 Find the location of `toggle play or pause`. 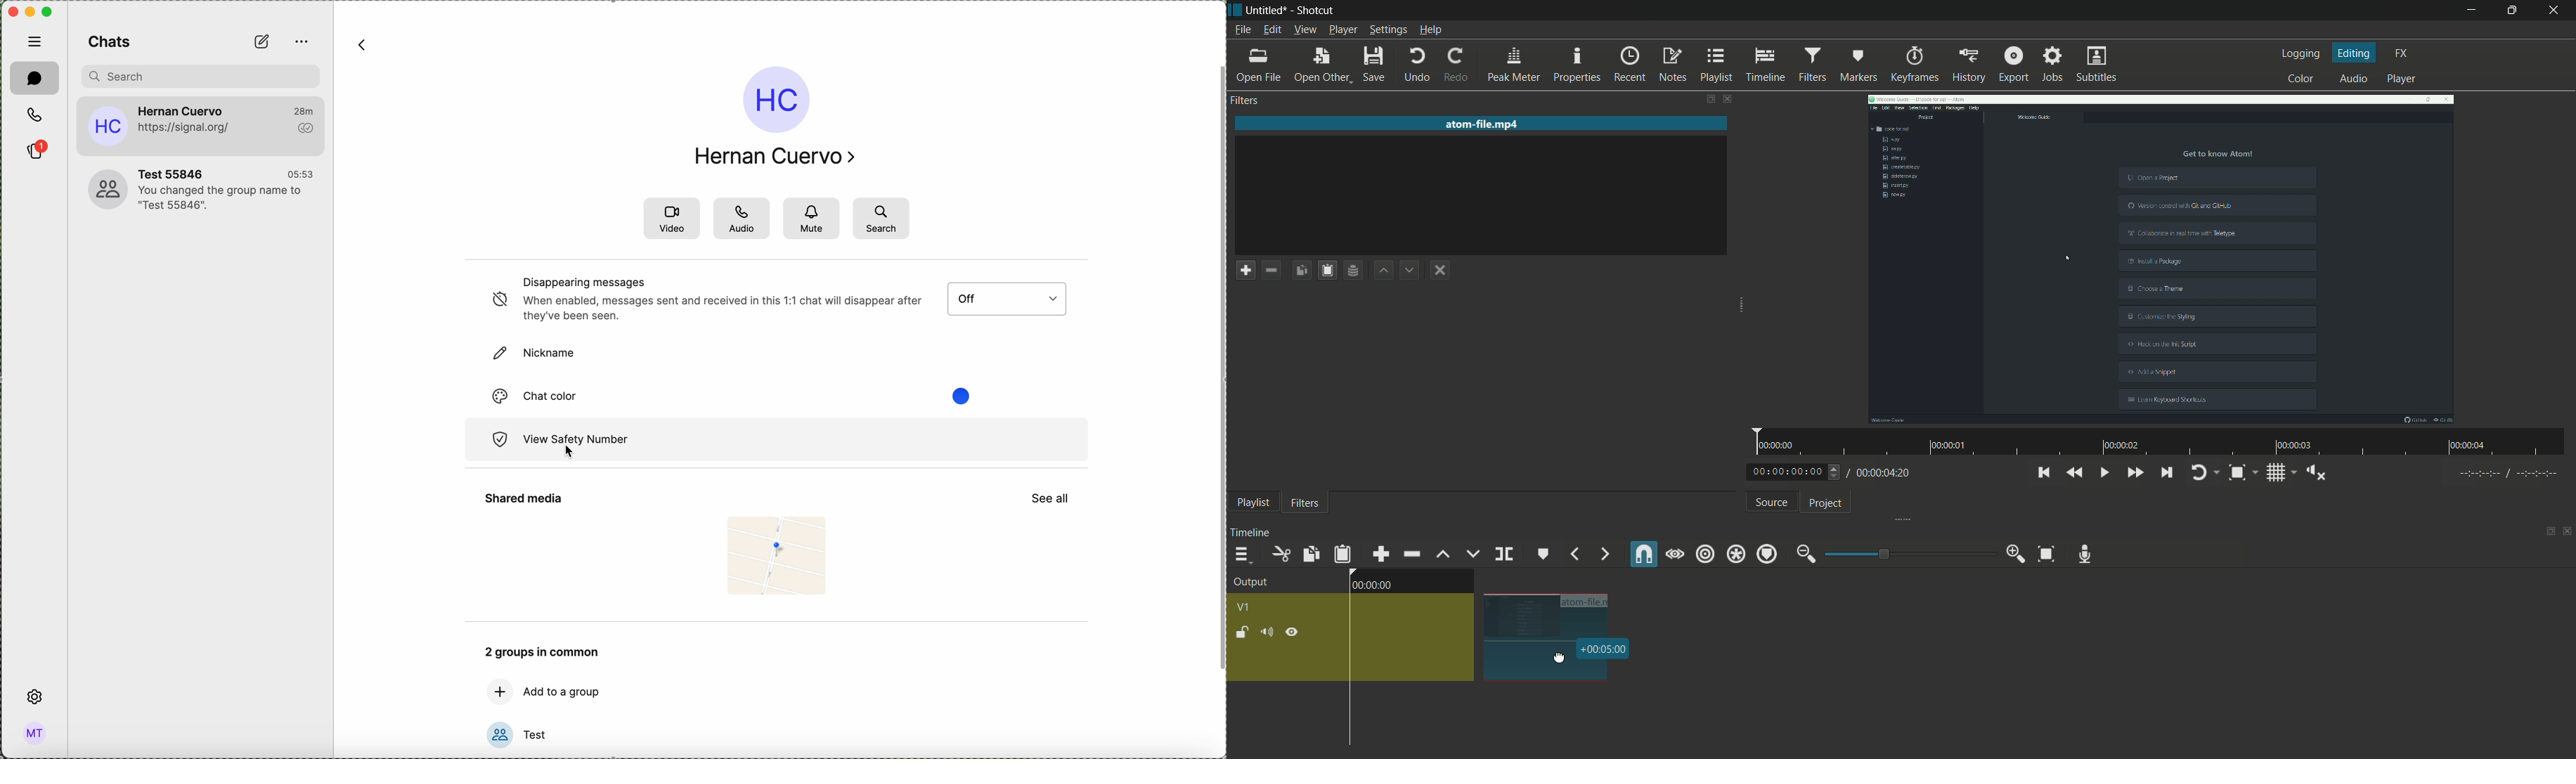

toggle play or pause is located at coordinates (2102, 472).